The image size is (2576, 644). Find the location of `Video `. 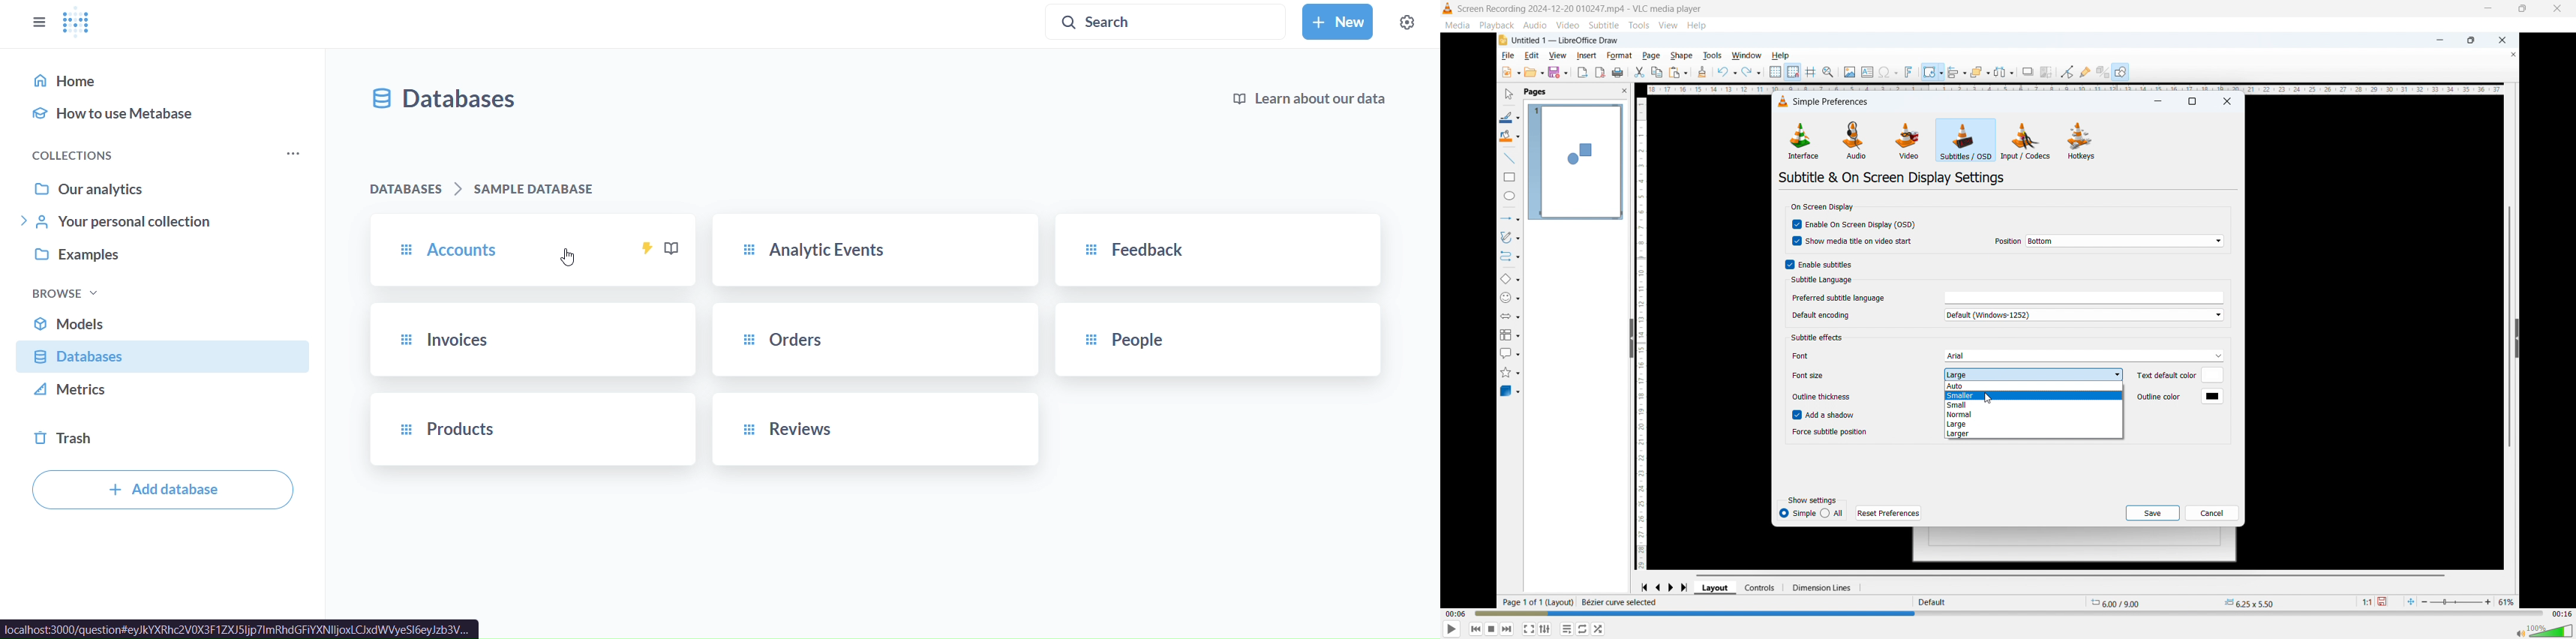

Video  is located at coordinates (1567, 25).